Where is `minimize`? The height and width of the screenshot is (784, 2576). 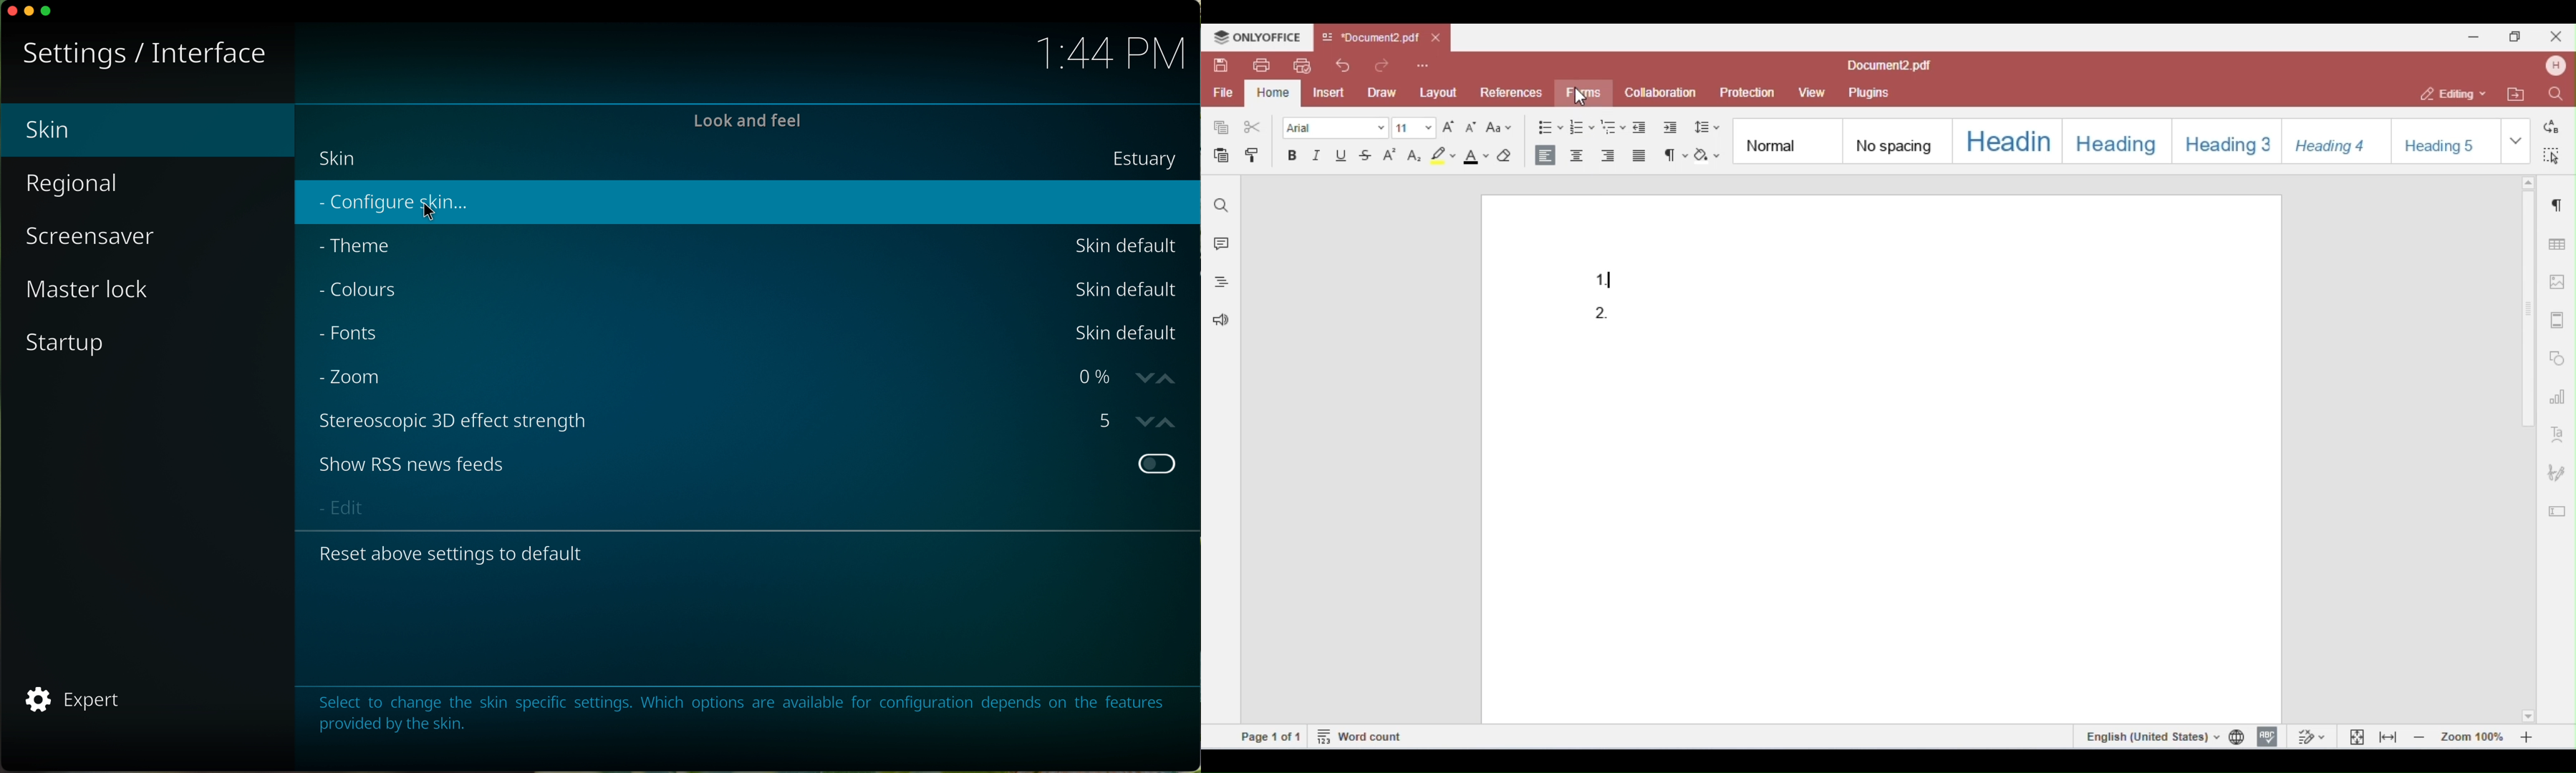 minimize is located at coordinates (28, 13).